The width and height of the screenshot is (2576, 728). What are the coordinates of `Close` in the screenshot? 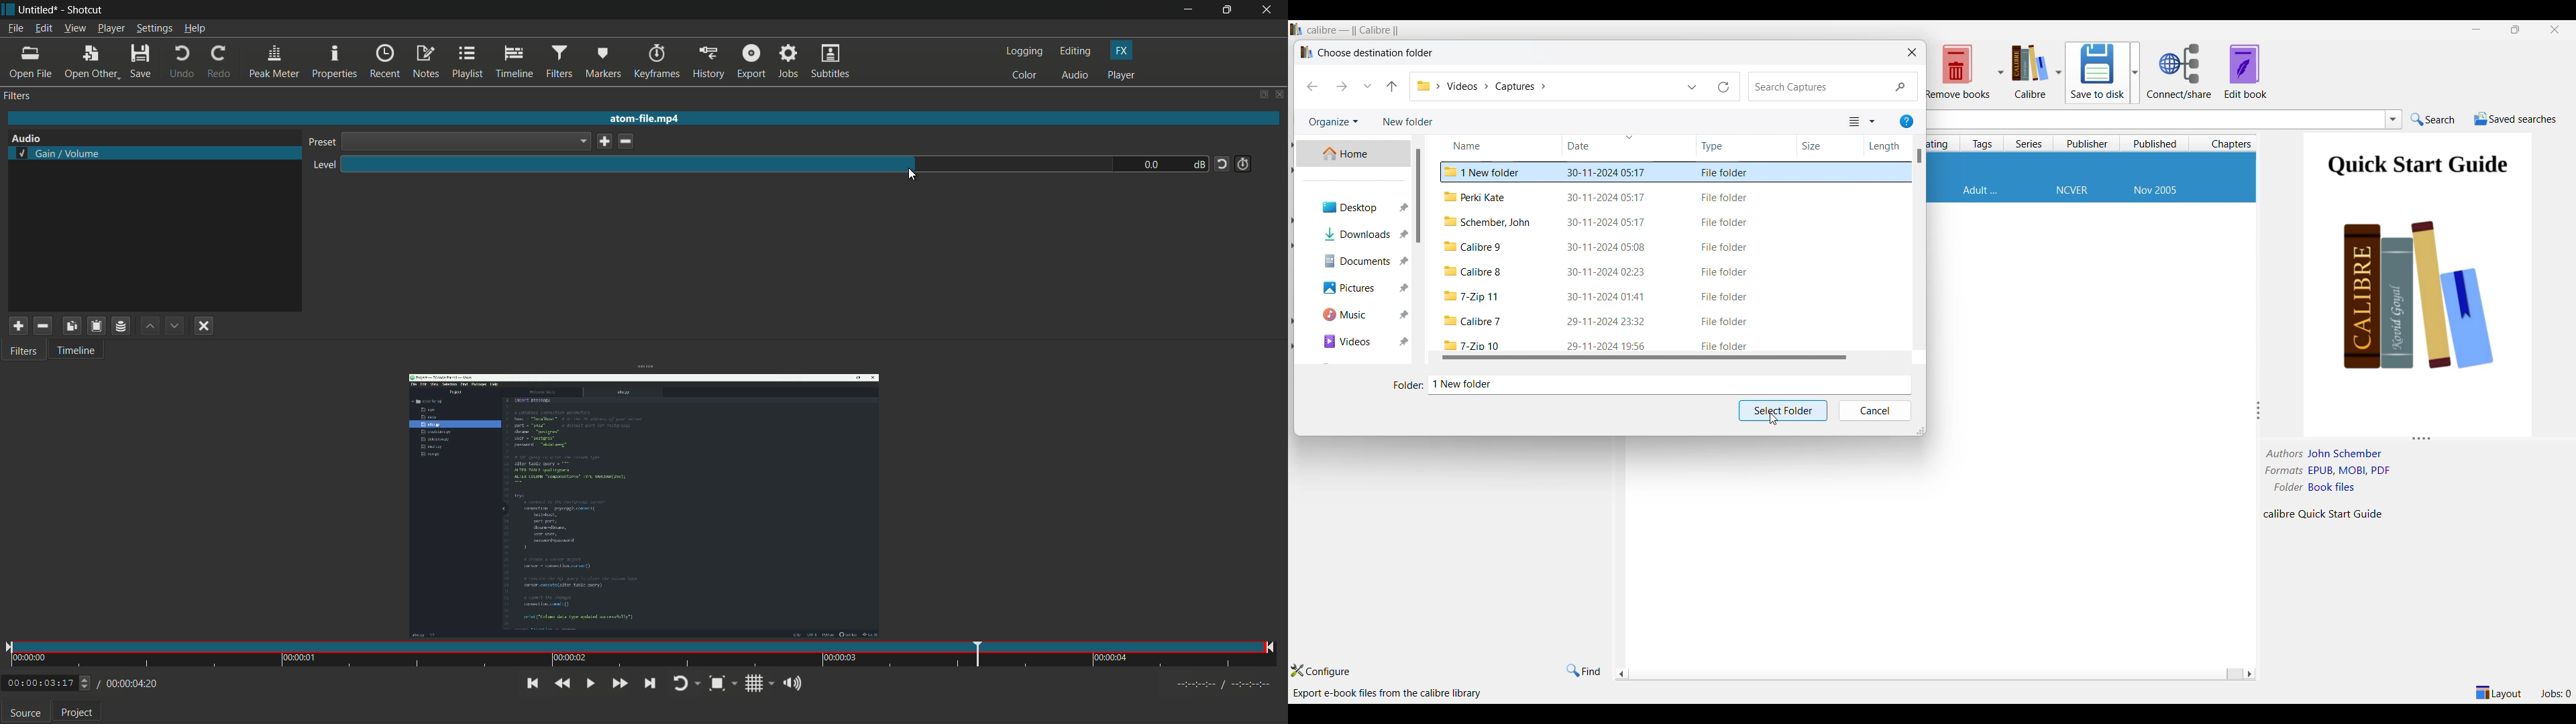 It's located at (1912, 52).